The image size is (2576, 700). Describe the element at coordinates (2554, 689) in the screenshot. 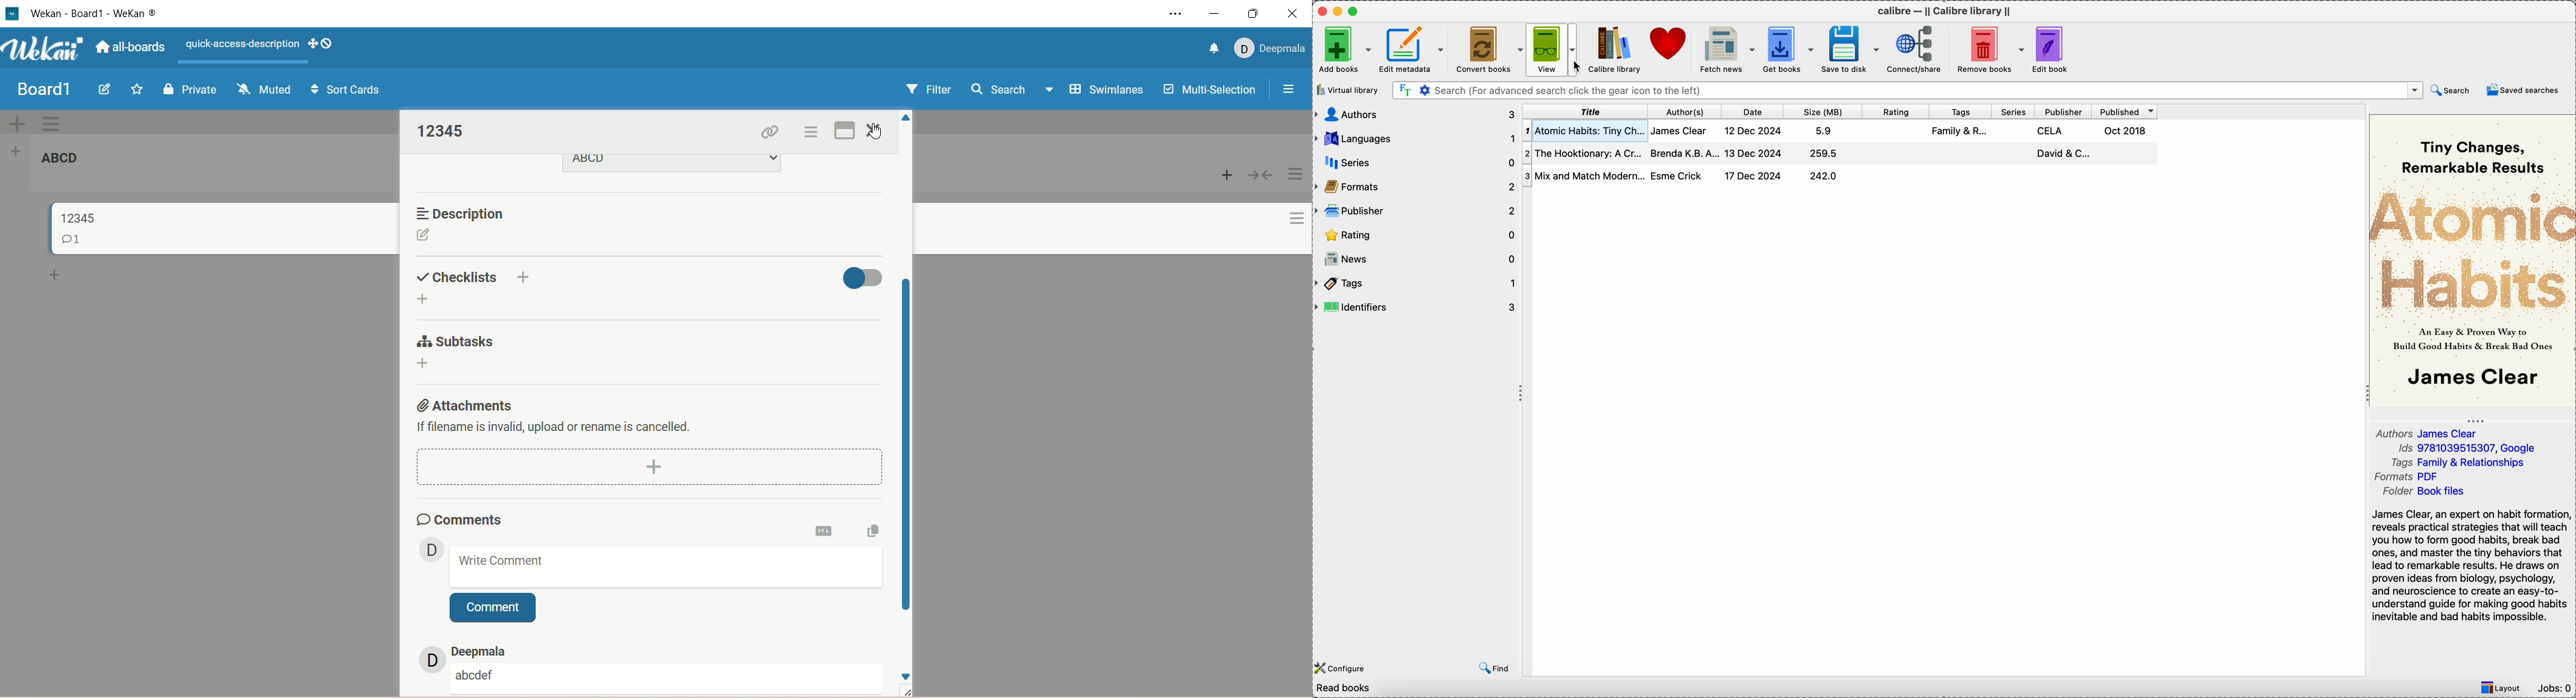

I see `Jobs: 0` at that location.